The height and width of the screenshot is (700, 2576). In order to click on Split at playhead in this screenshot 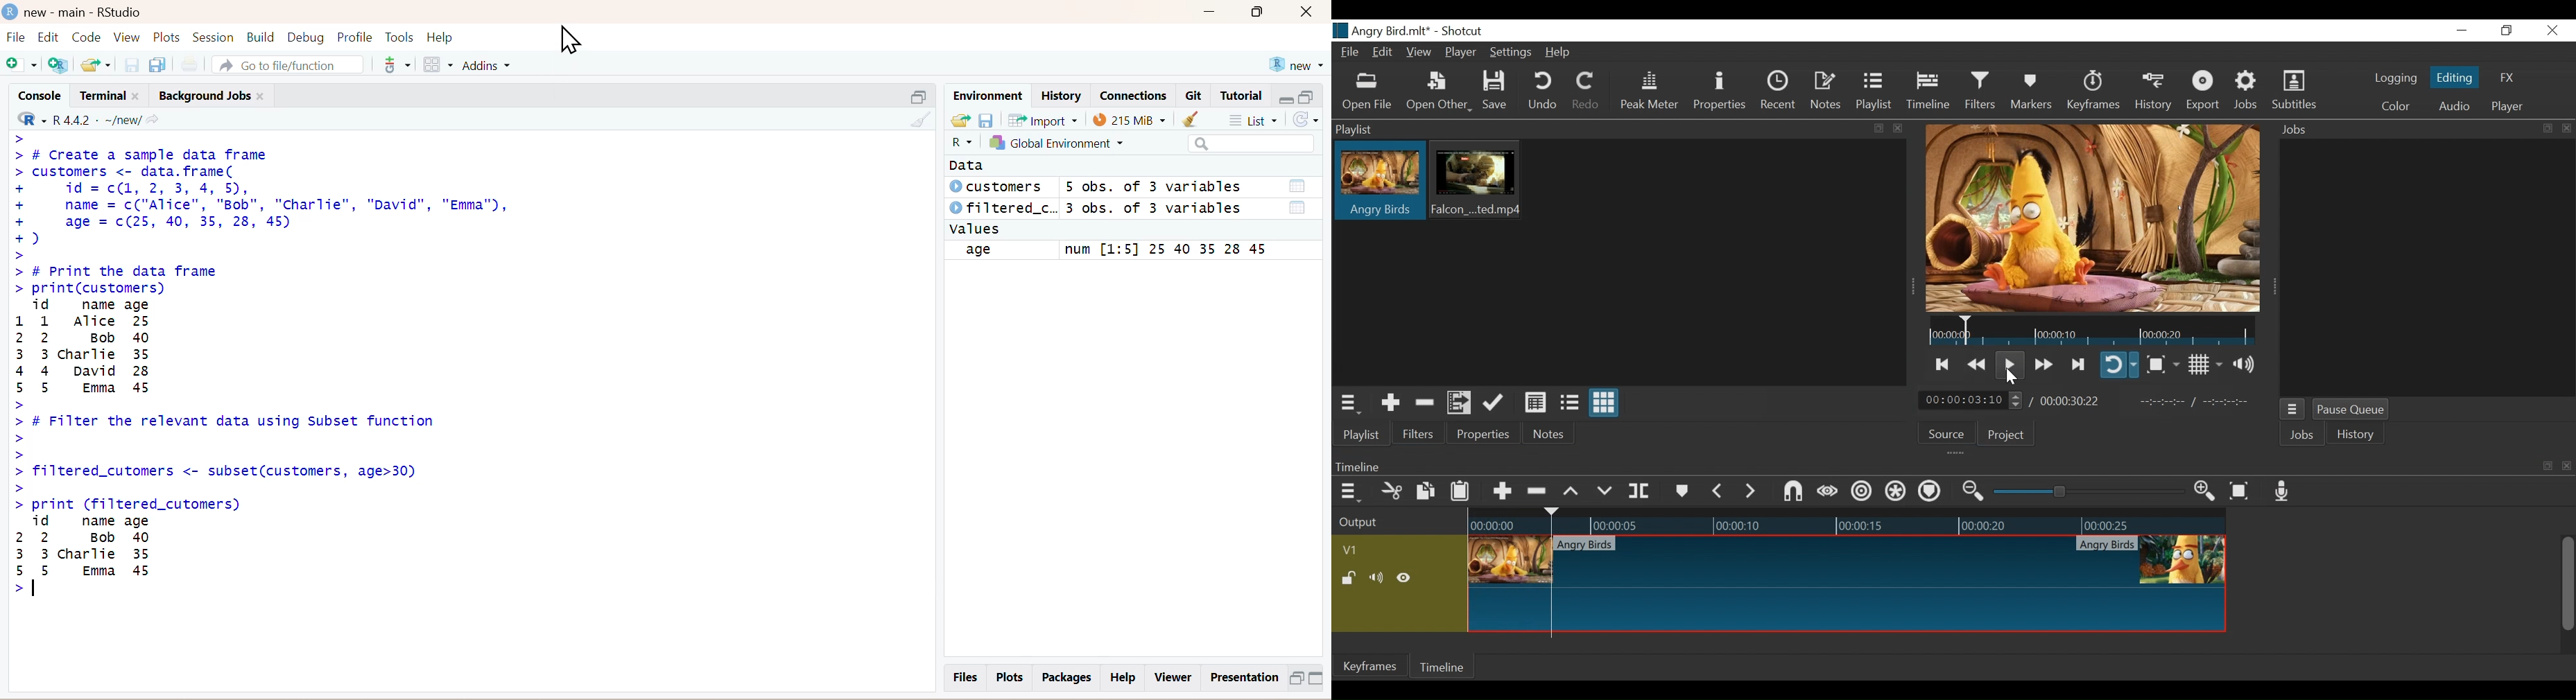, I will do `click(1645, 491)`.